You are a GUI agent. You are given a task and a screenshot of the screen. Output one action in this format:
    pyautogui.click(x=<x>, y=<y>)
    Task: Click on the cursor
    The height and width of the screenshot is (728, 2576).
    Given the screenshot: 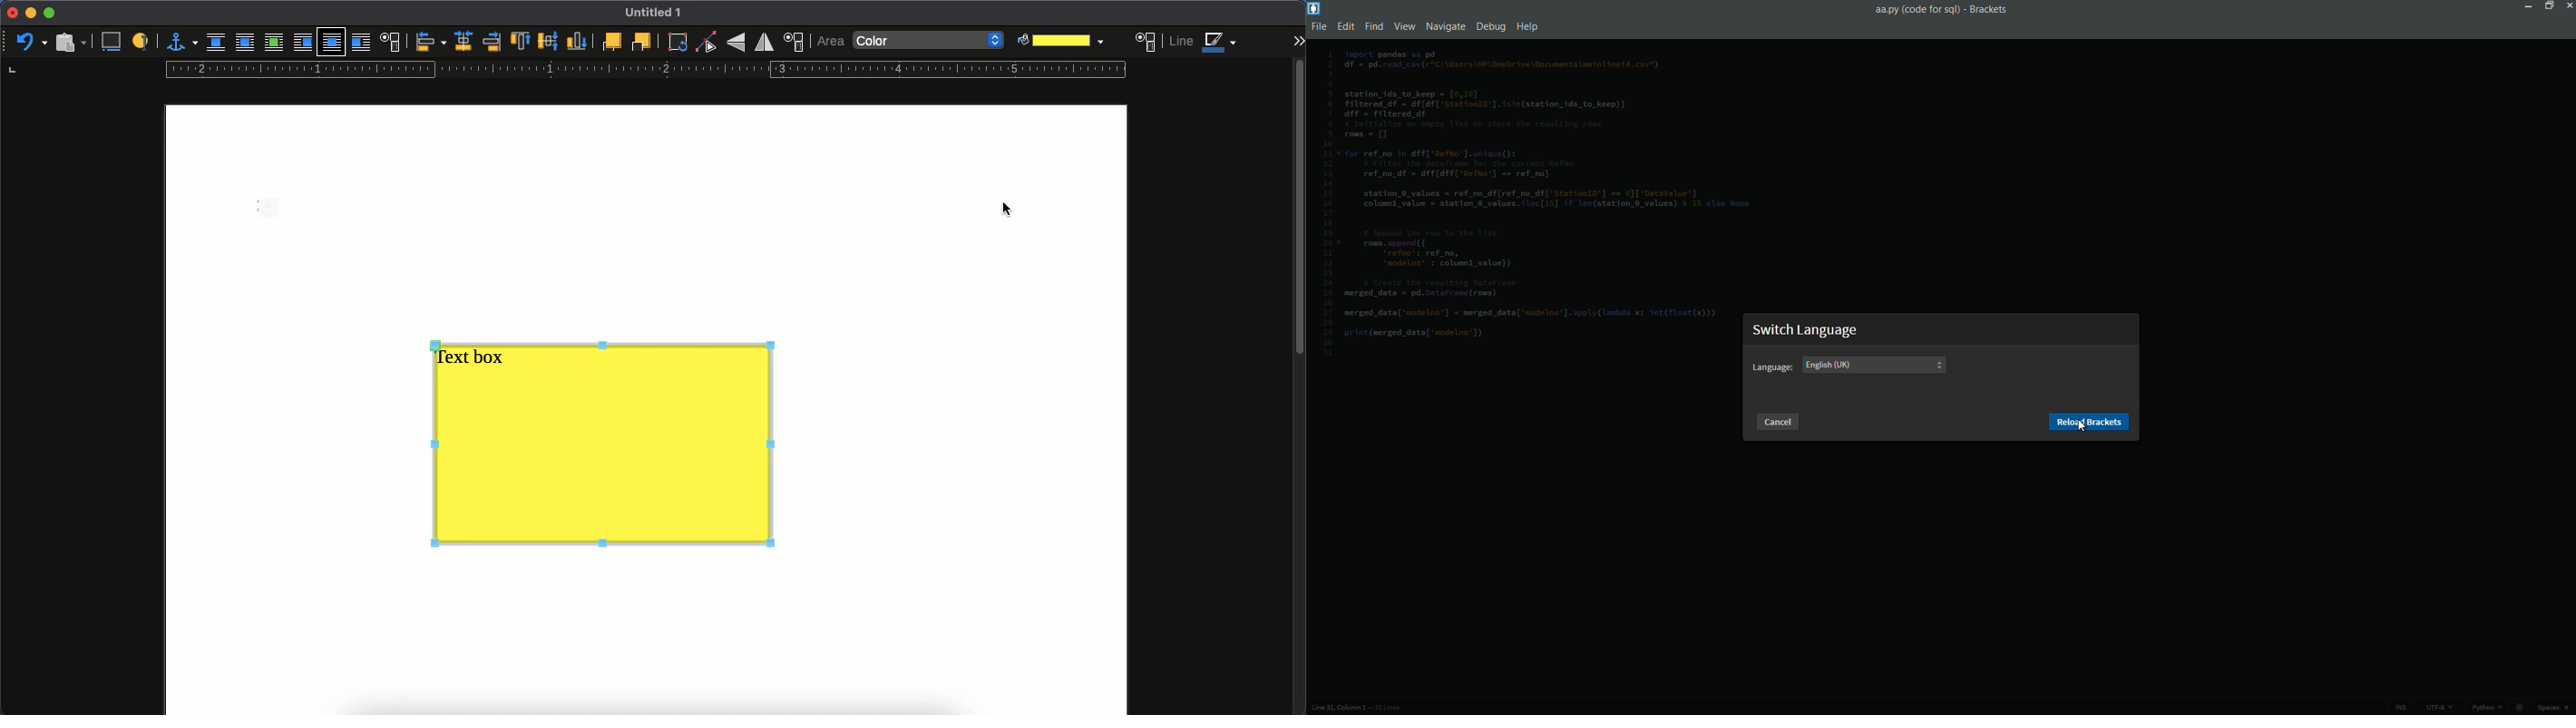 What is the action you would take?
    pyautogui.click(x=1010, y=209)
    